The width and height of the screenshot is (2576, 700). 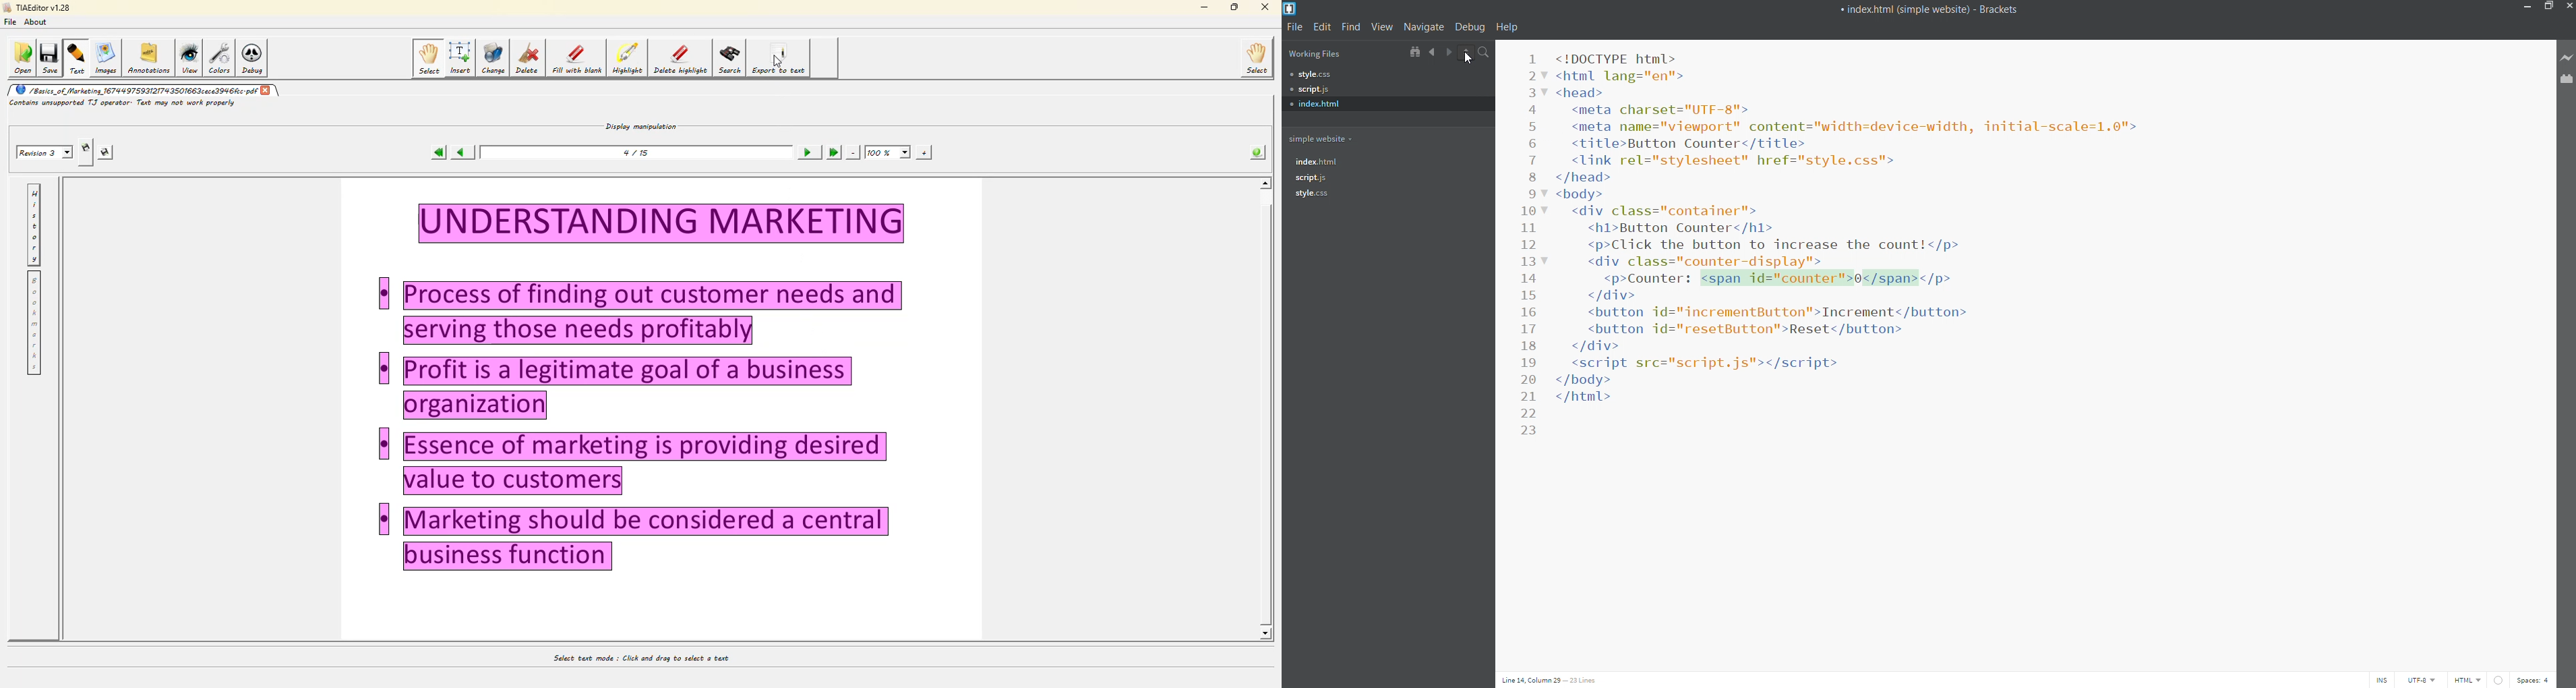 What do you see at coordinates (1293, 26) in the screenshot?
I see `file` at bounding box center [1293, 26].